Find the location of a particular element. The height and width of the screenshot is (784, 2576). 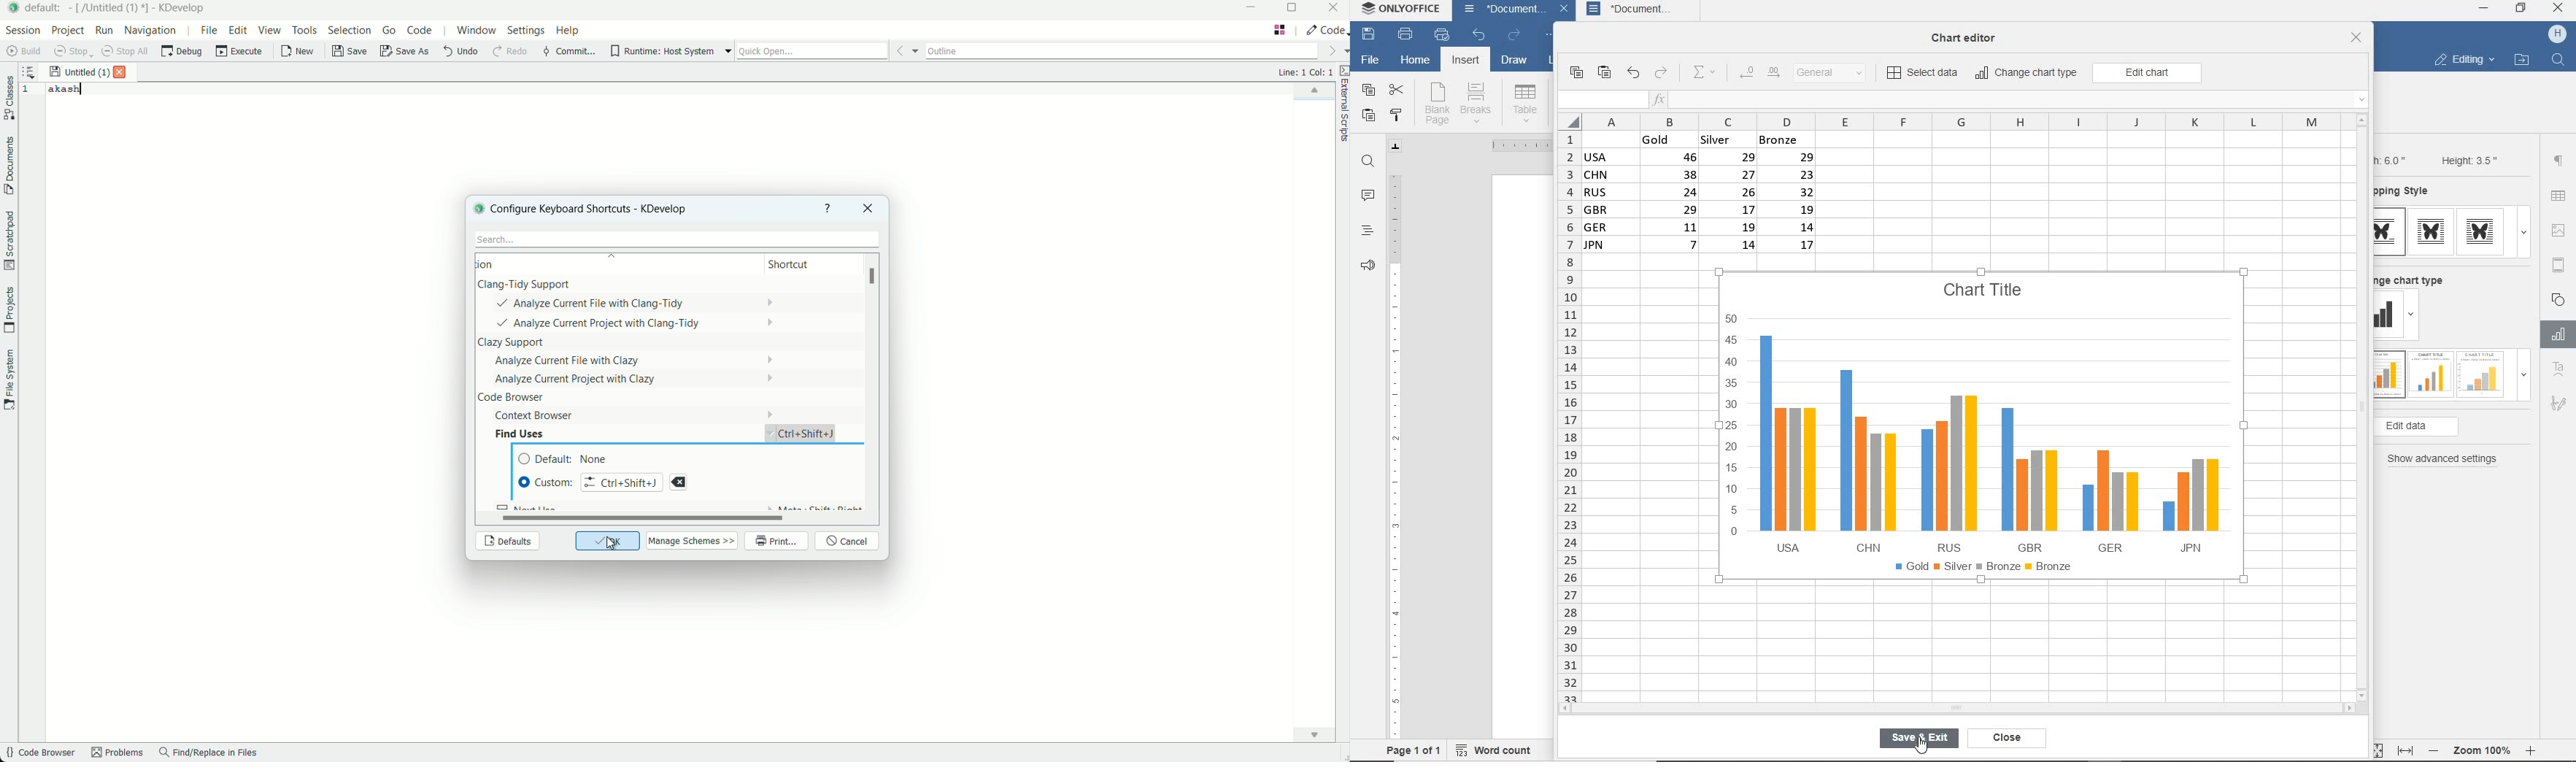

data is located at coordinates (1705, 196).